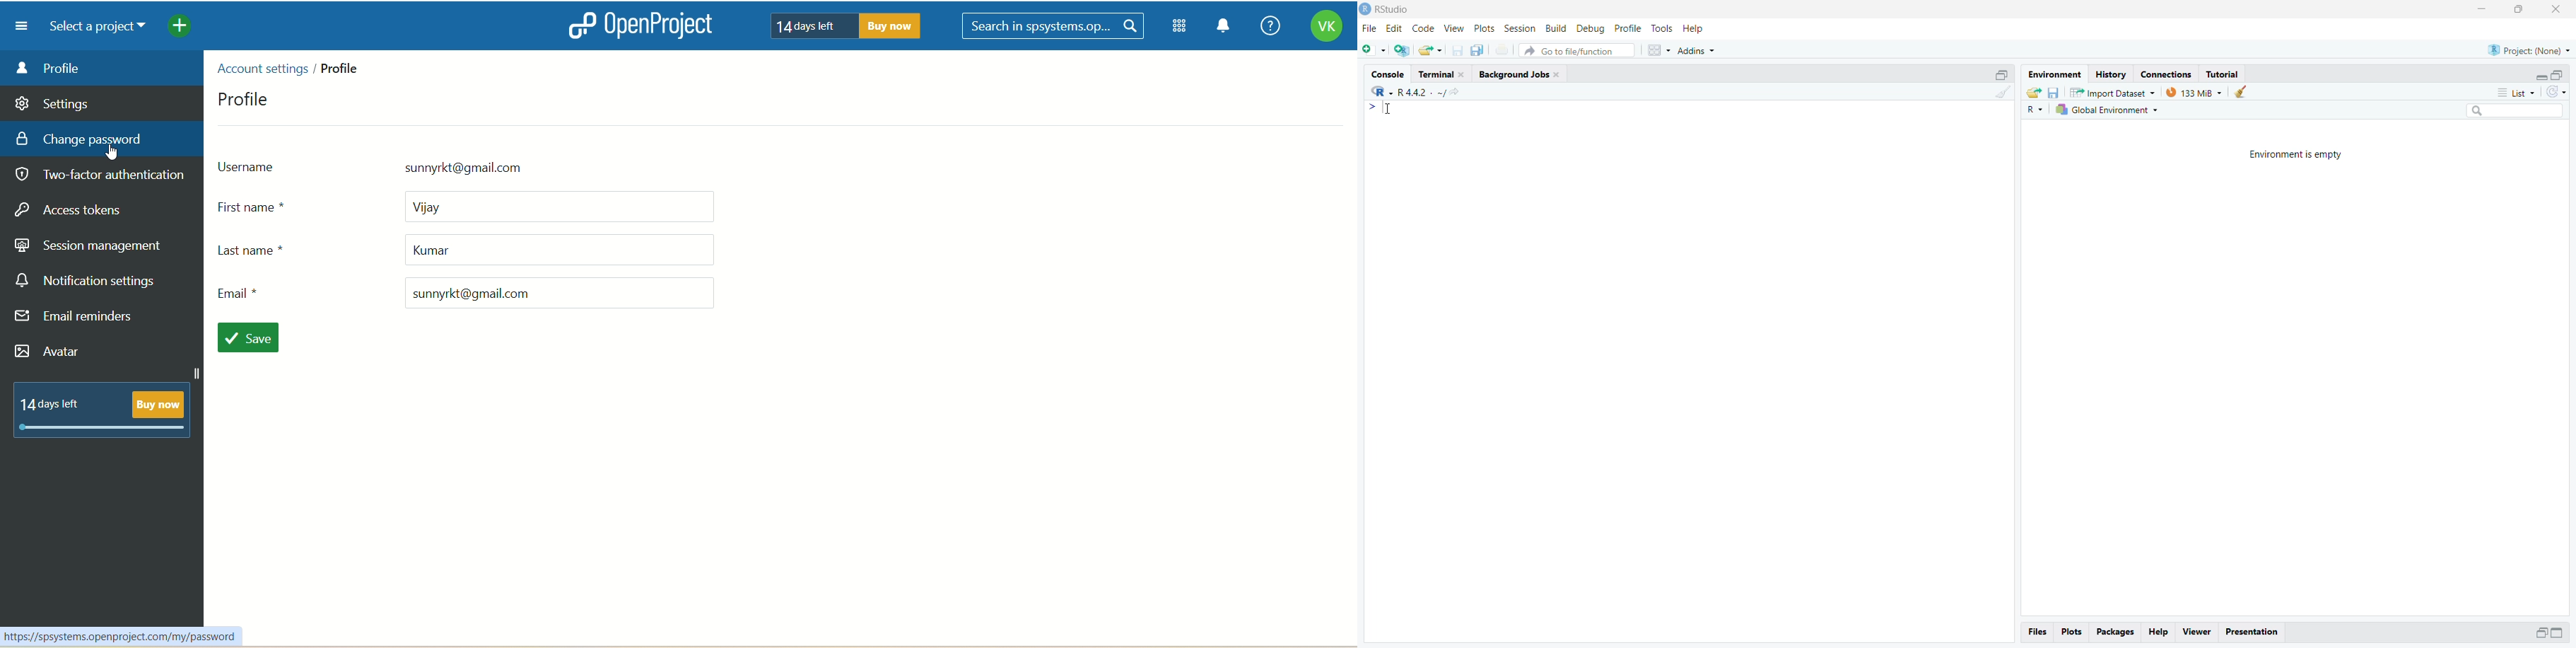 This screenshot has height=672, width=2576. Describe the element at coordinates (2254, 632) in the screenshot. I see `Presentation` at that location.